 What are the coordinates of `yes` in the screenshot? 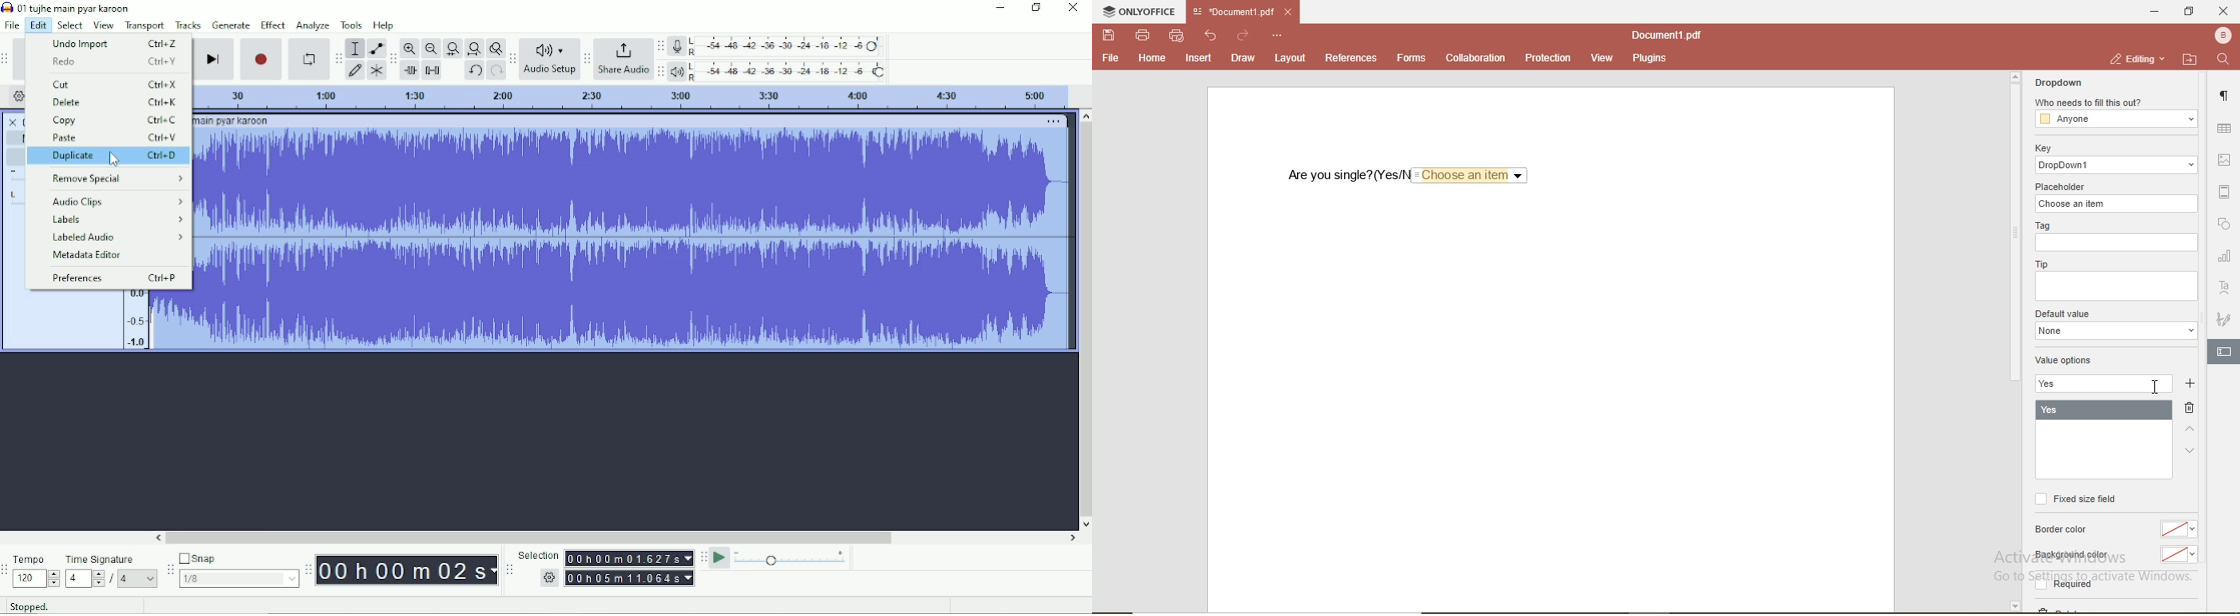 It's located at (2053, 385).